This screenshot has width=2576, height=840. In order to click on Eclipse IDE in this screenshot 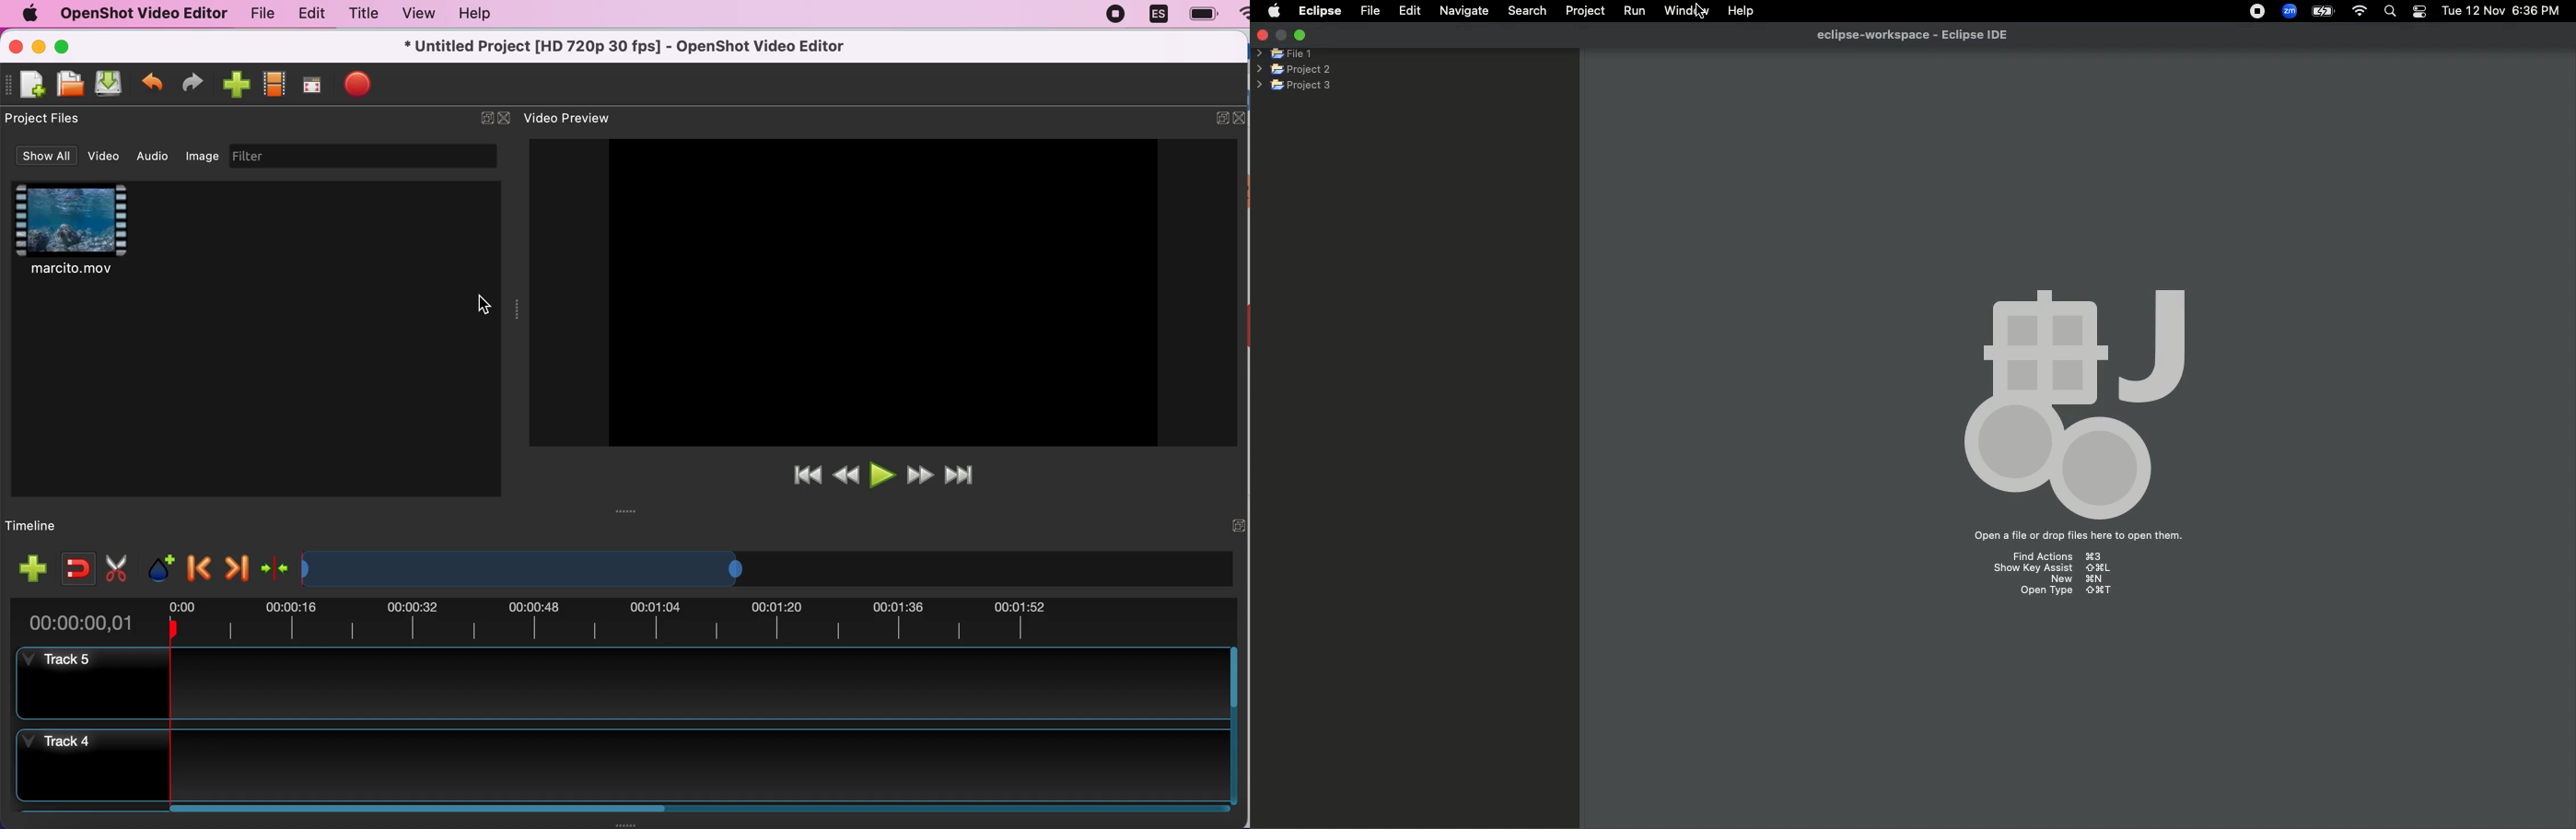, I will do `click(1909, 36)`.